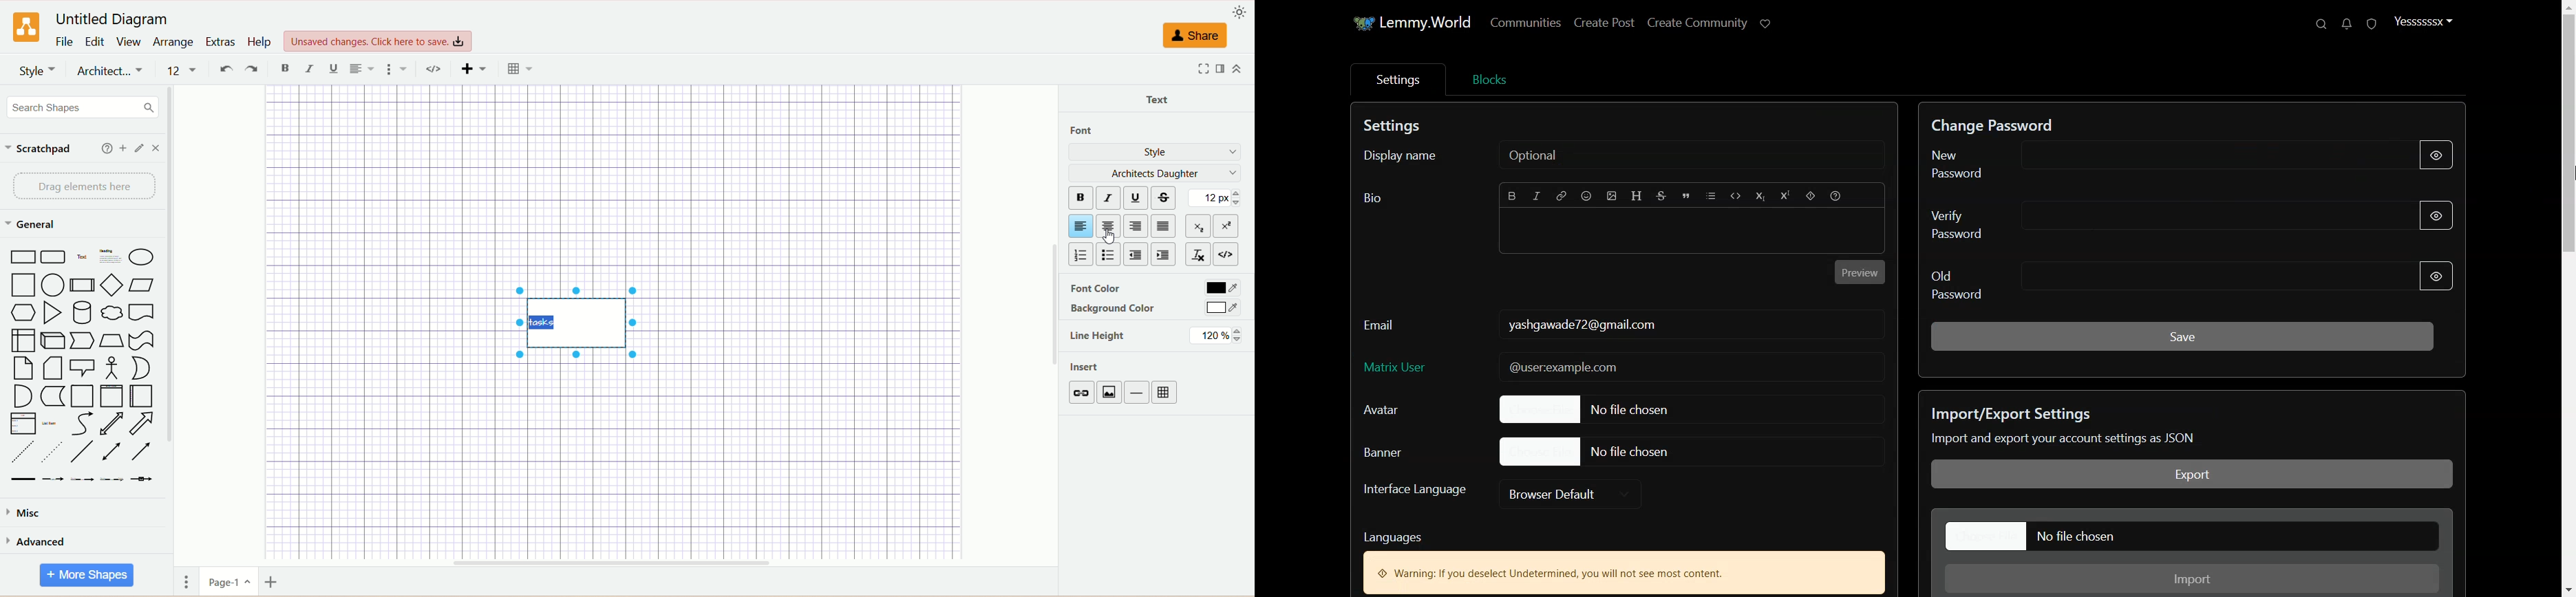 The width and height of the screenshot is (2576, 616). Describe the element at coordinates (24, 340) in the screenshot. I see `Box` at that location.